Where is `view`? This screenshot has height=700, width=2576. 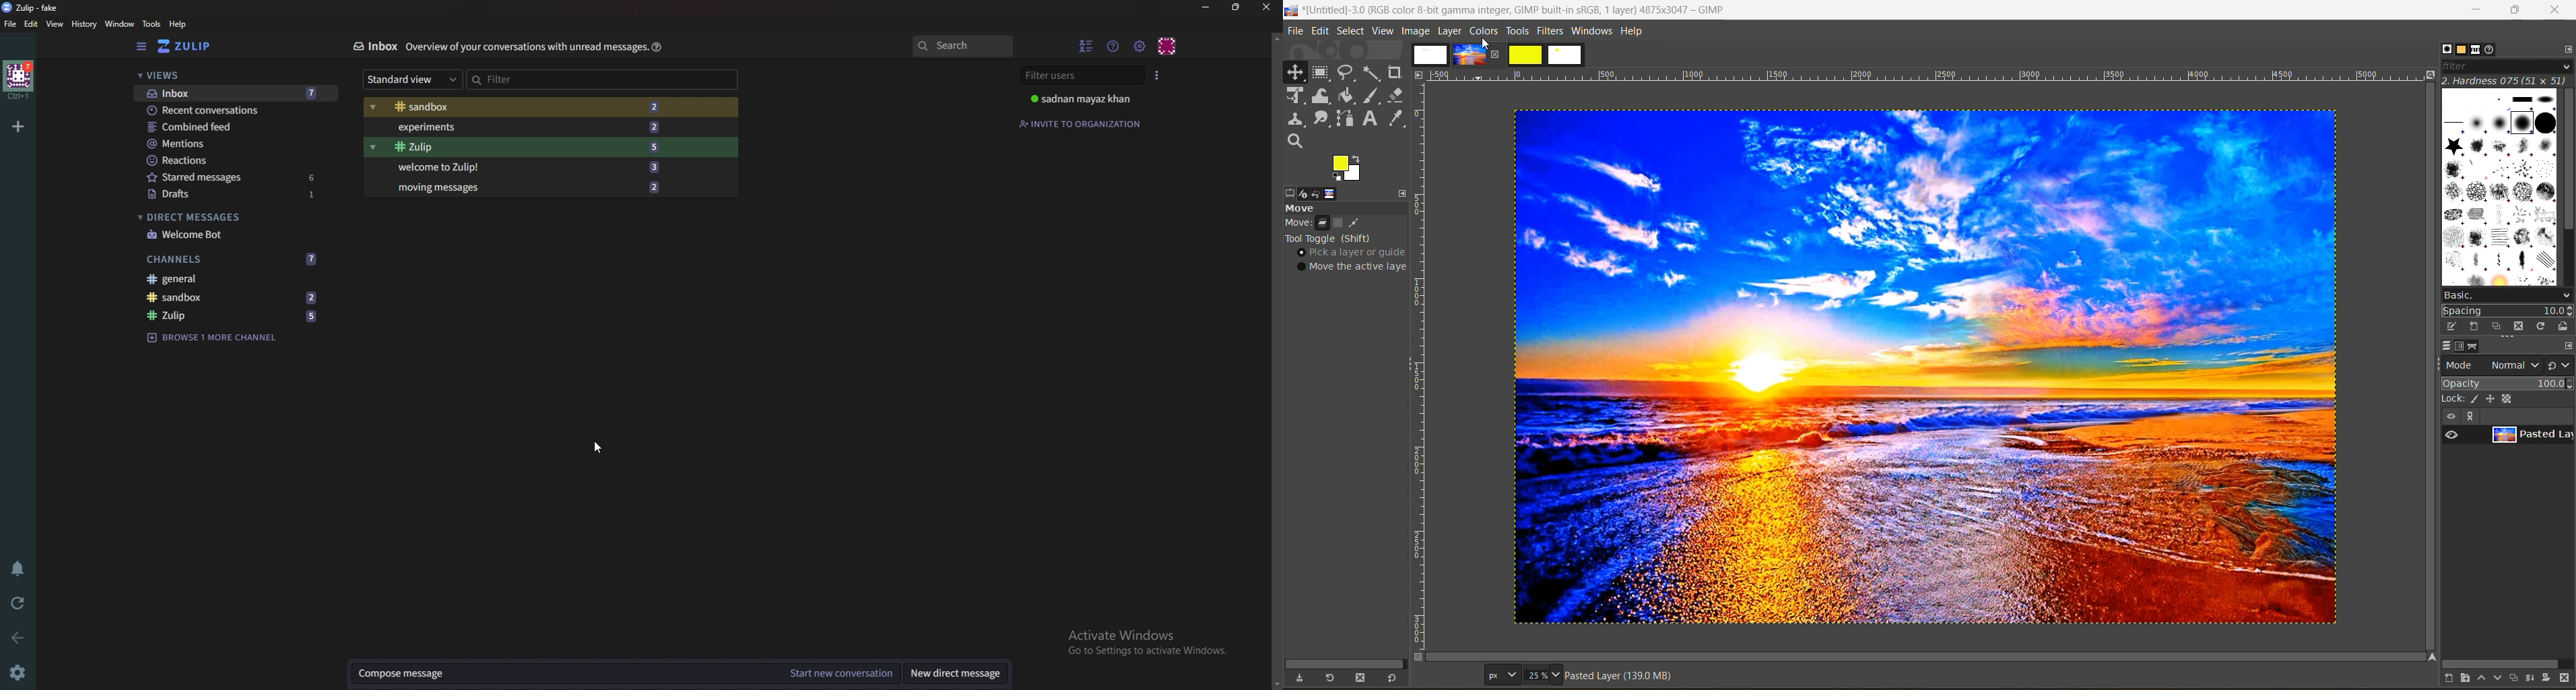 view is located at coordinates (55, 25).